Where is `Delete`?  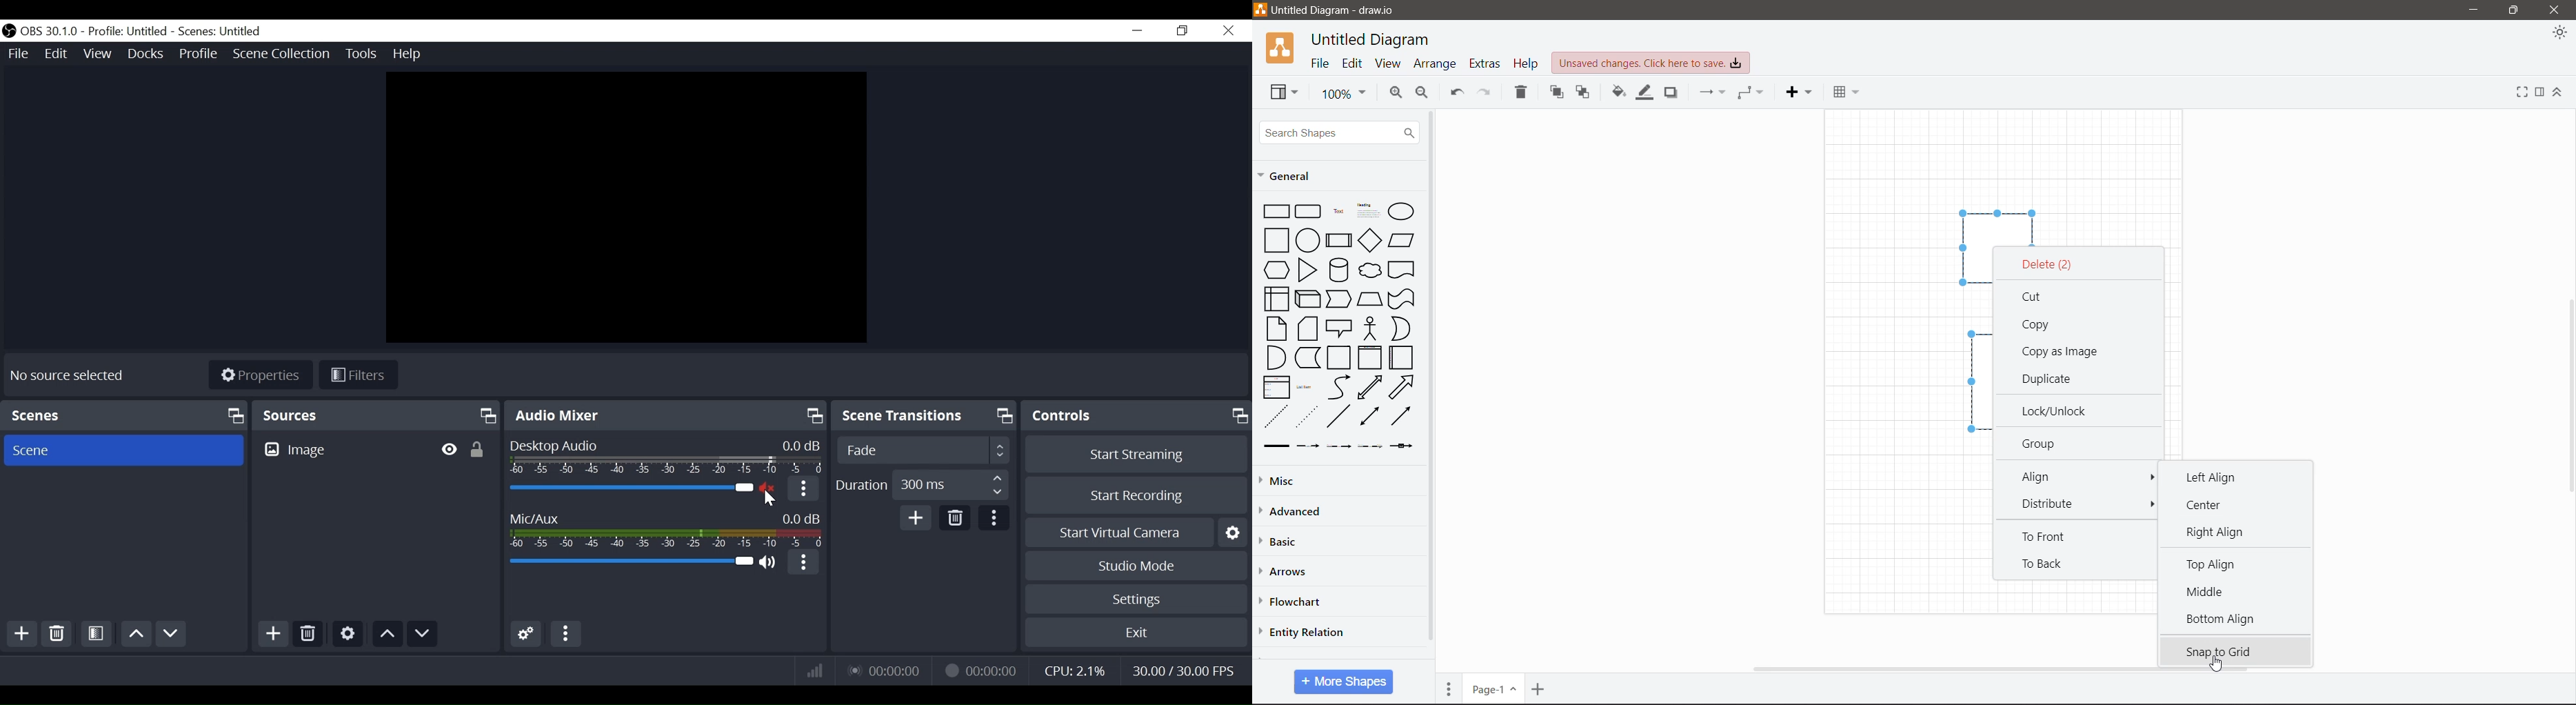
Delete is located at coordinates (2049, 265).